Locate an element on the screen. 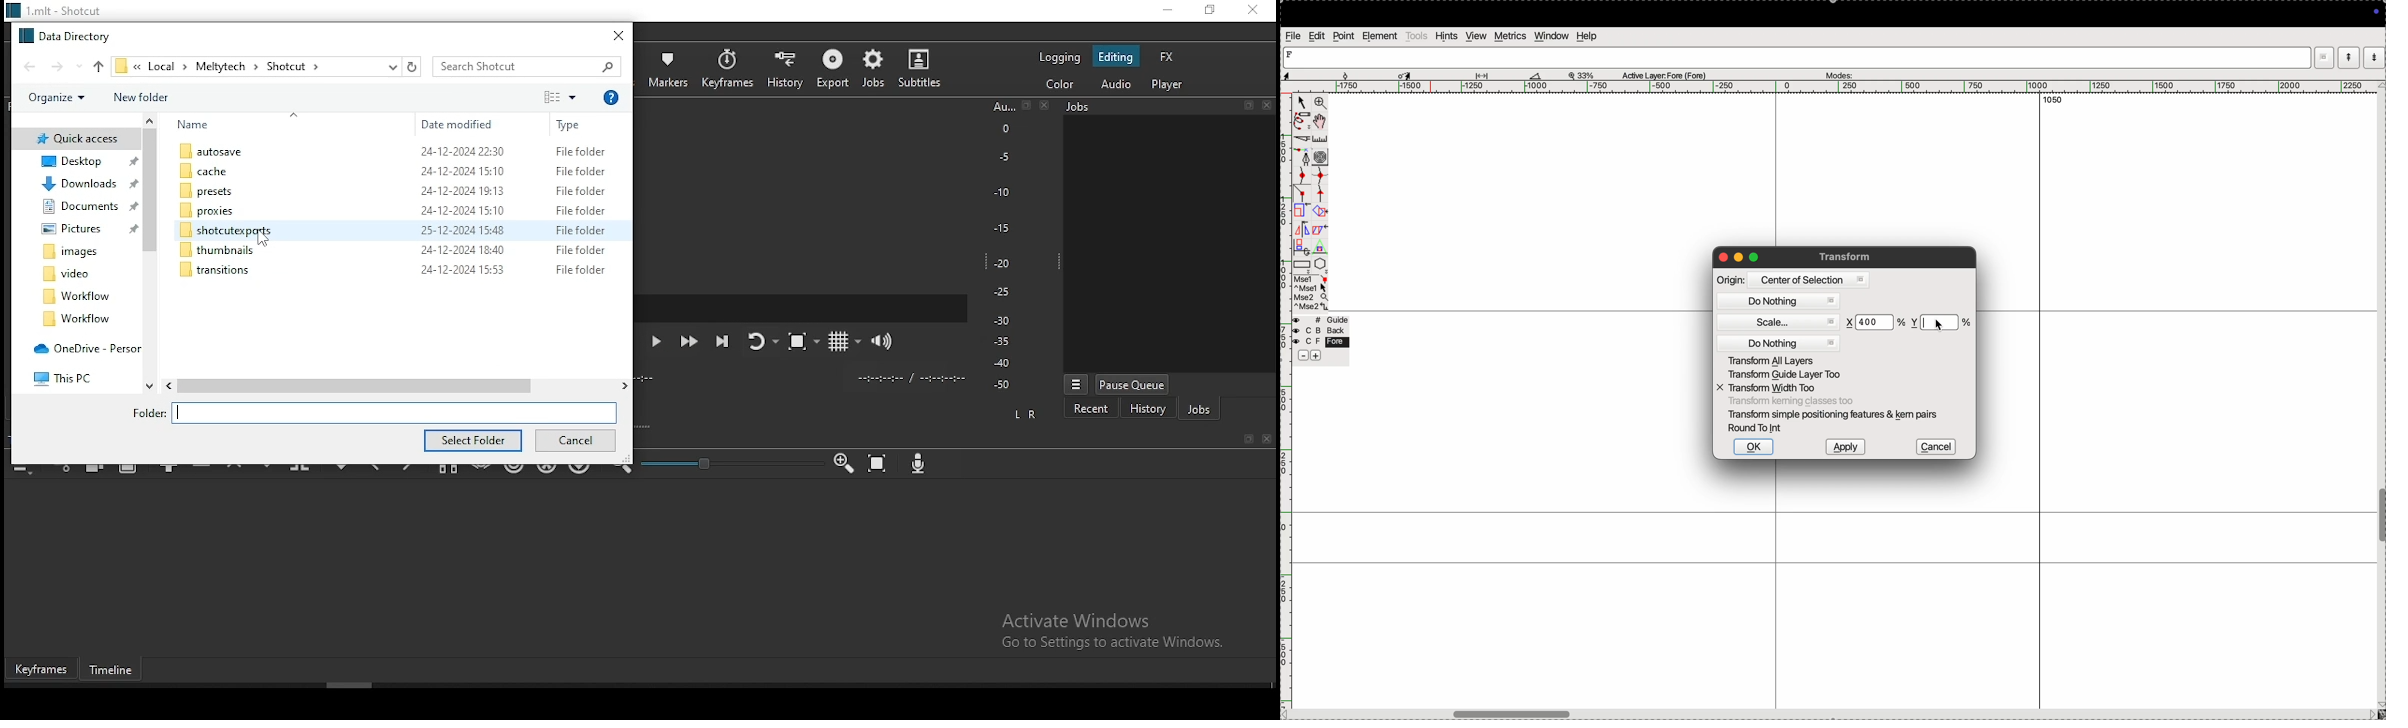 This screenshot has width=2408, height=728. close is located at coordinates (1269, 104).